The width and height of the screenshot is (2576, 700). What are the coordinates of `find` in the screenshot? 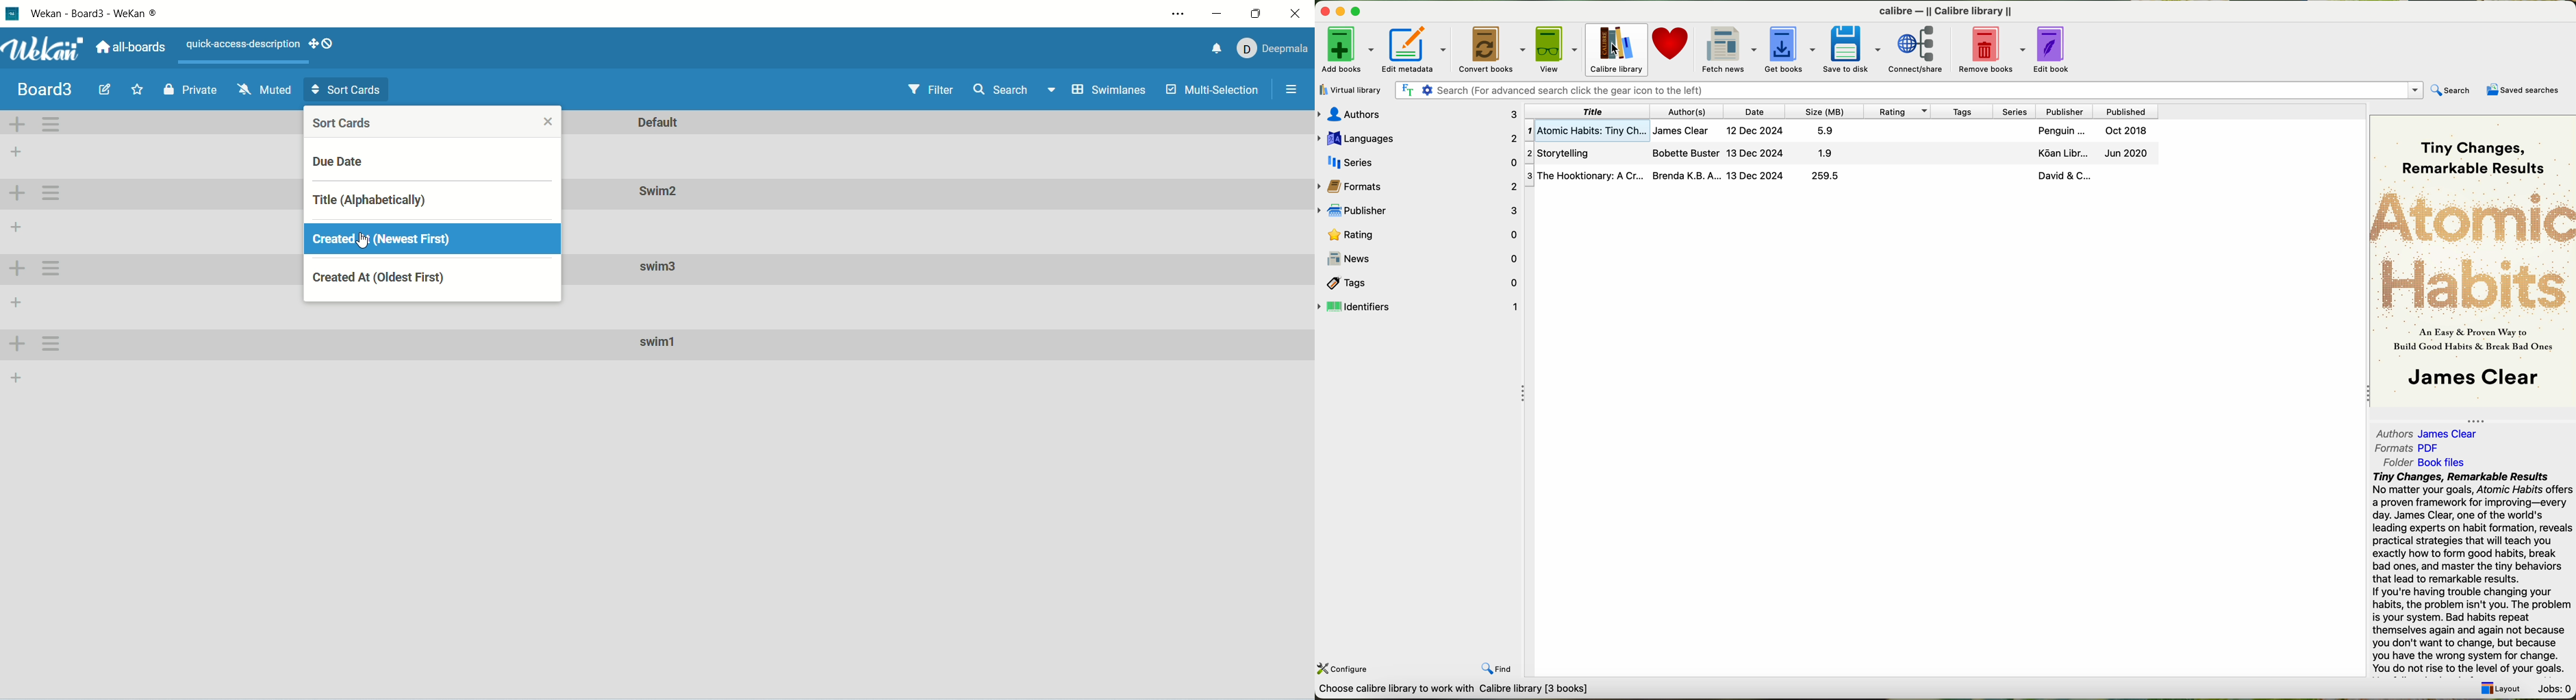 It's located at (1500, 665).